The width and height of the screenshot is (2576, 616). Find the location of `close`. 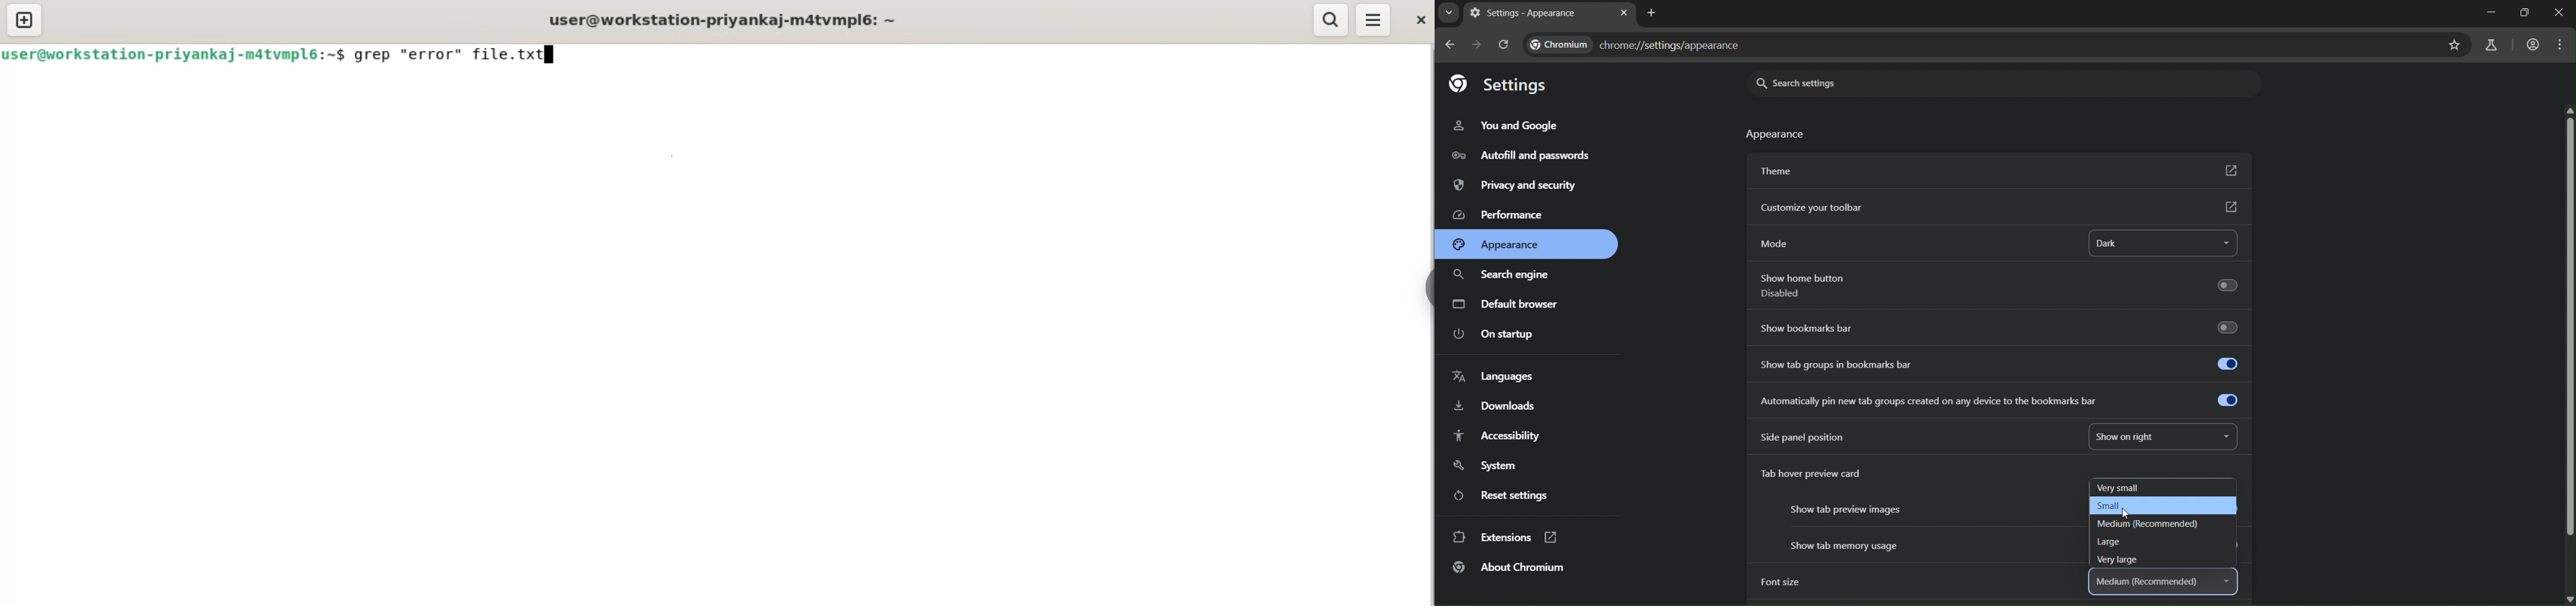

close is located at coordinates (2560, 14).